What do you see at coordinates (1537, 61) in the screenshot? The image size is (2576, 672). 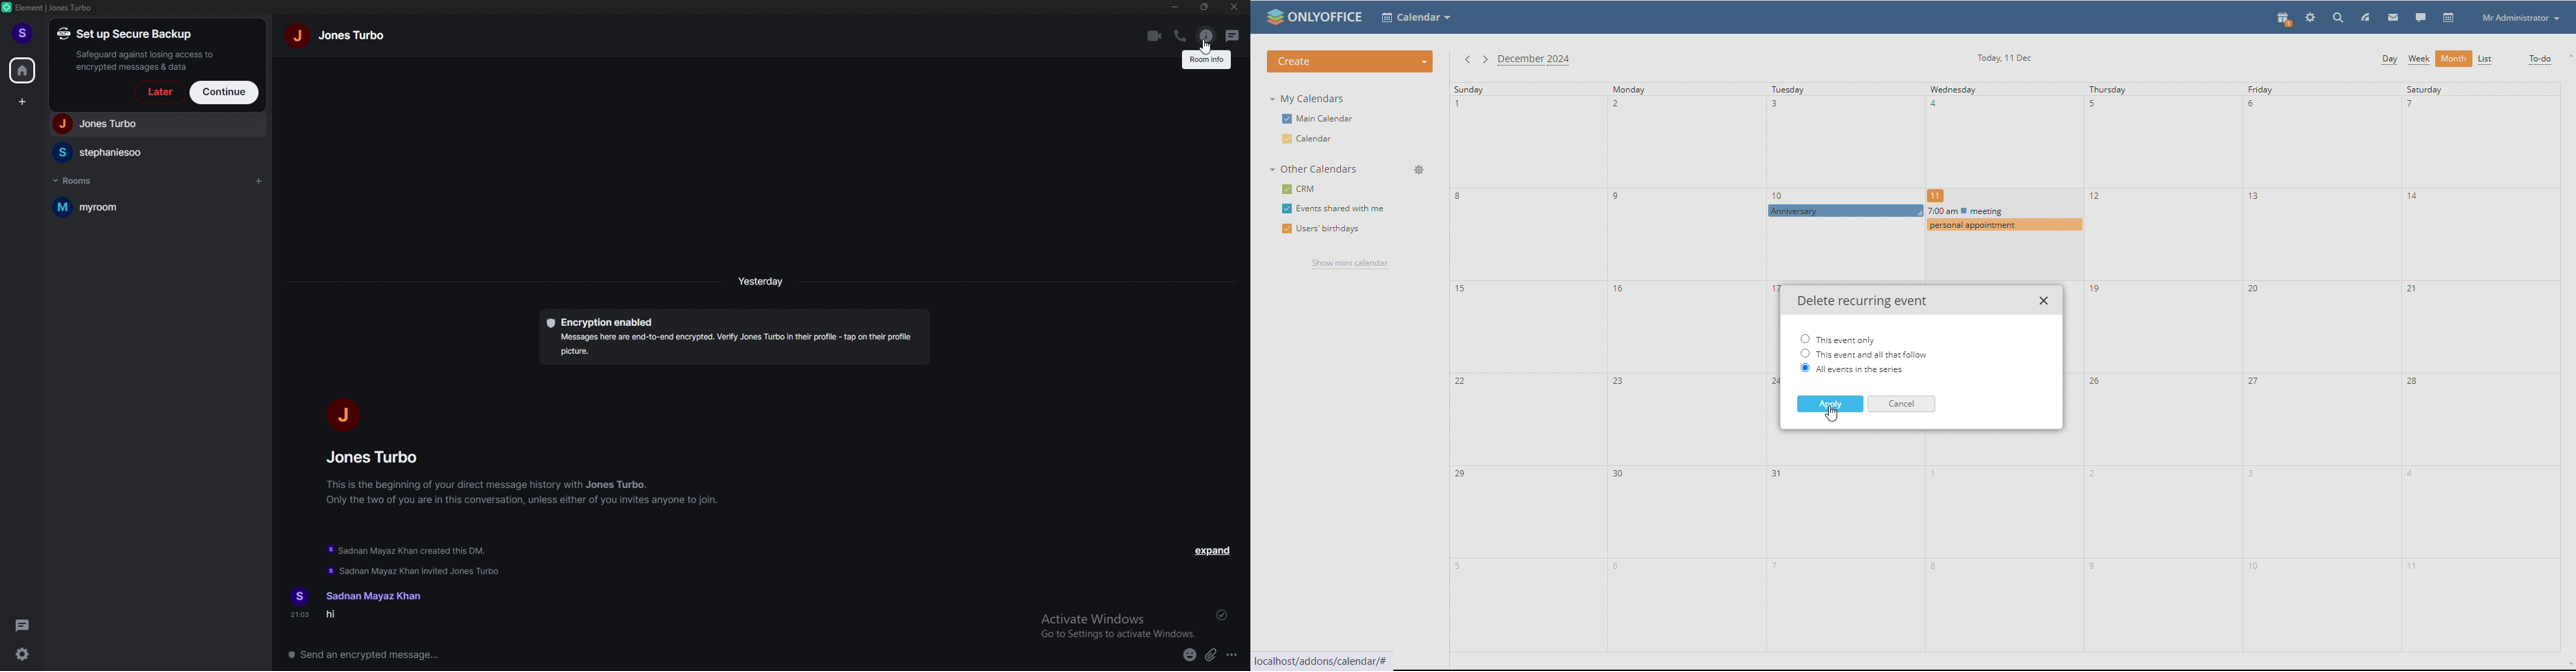 I see `current month` at bounding box center [1537, 61].